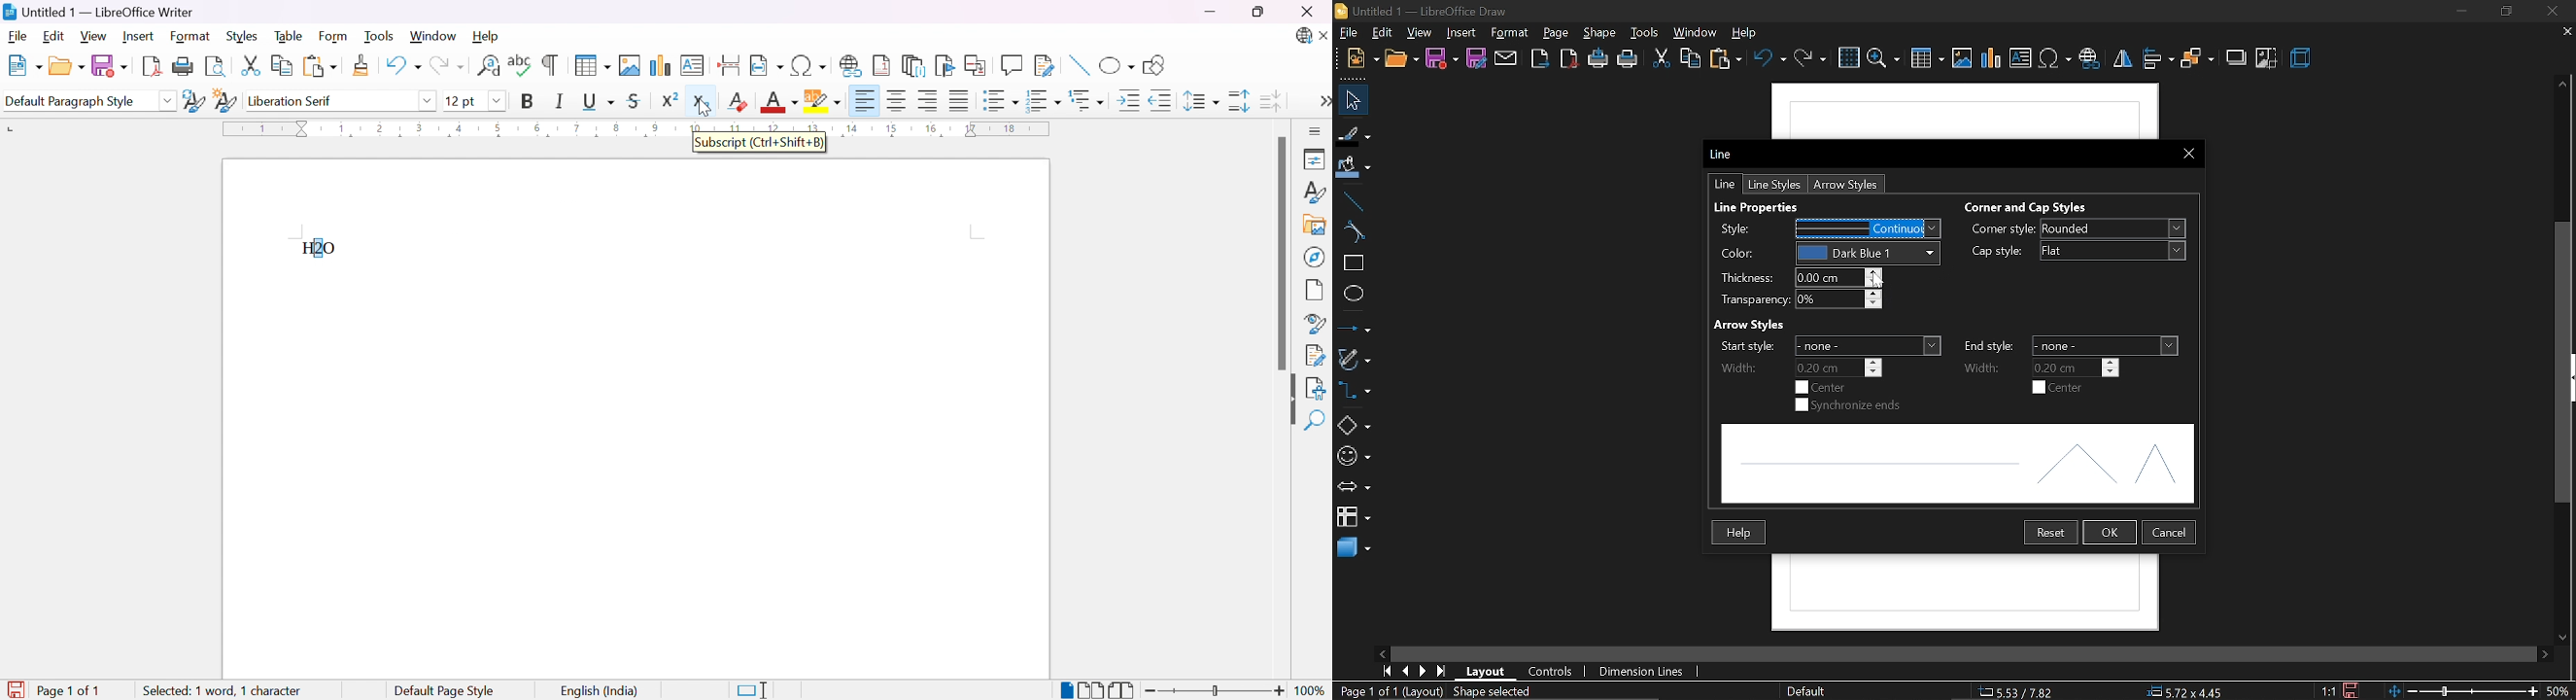  What do you see at coordinates (2329, 690) in the screenshot?
I see `scaling factor` at bounding box center [2329, 690].